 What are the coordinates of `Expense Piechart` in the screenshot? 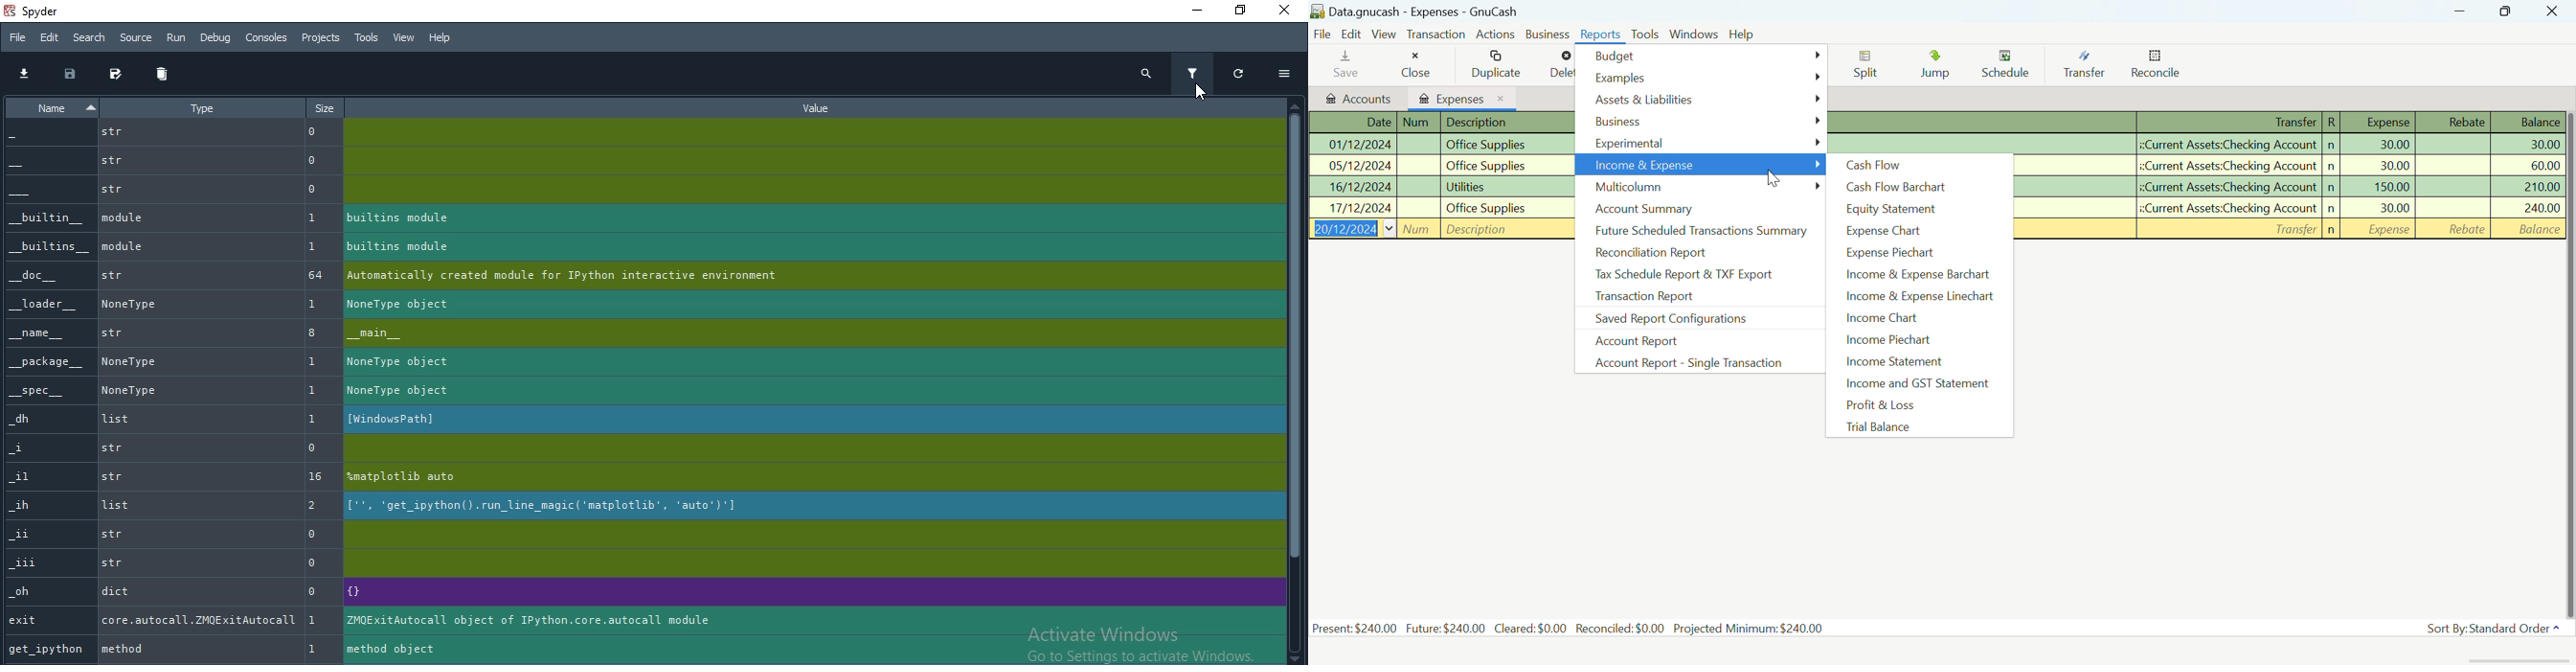 It's located at (1917, 254).